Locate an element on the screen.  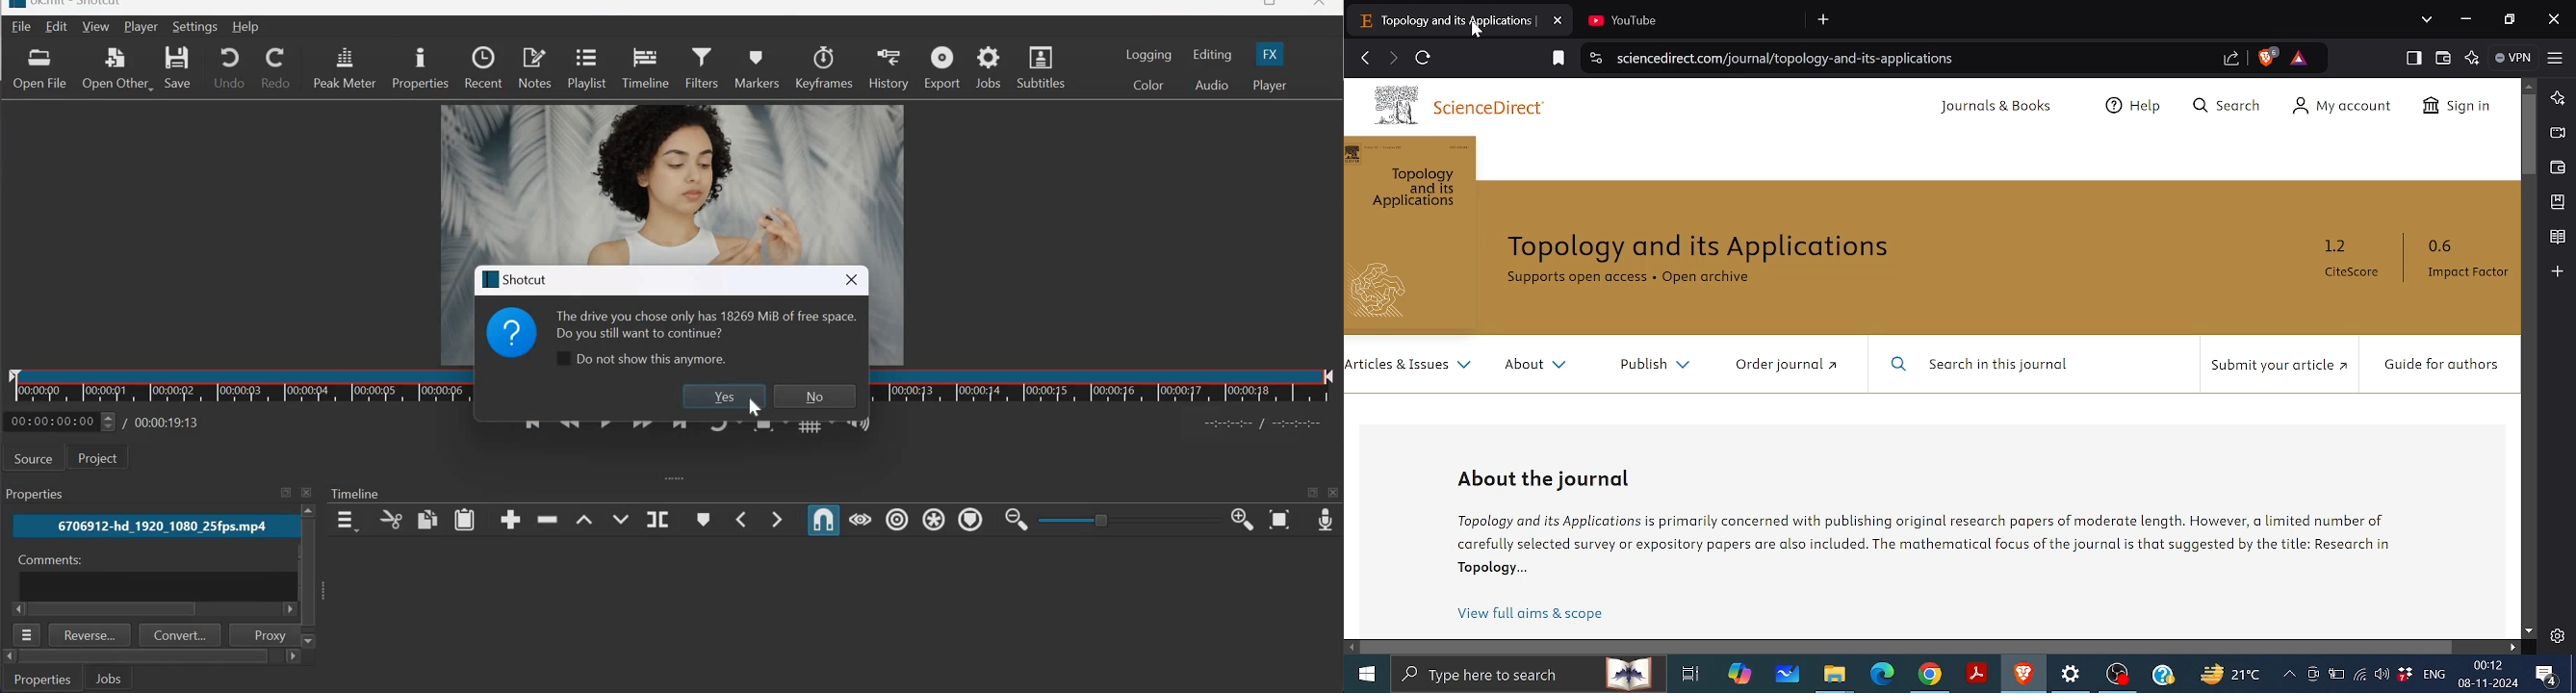
paste is located at coordinates (466, 519).